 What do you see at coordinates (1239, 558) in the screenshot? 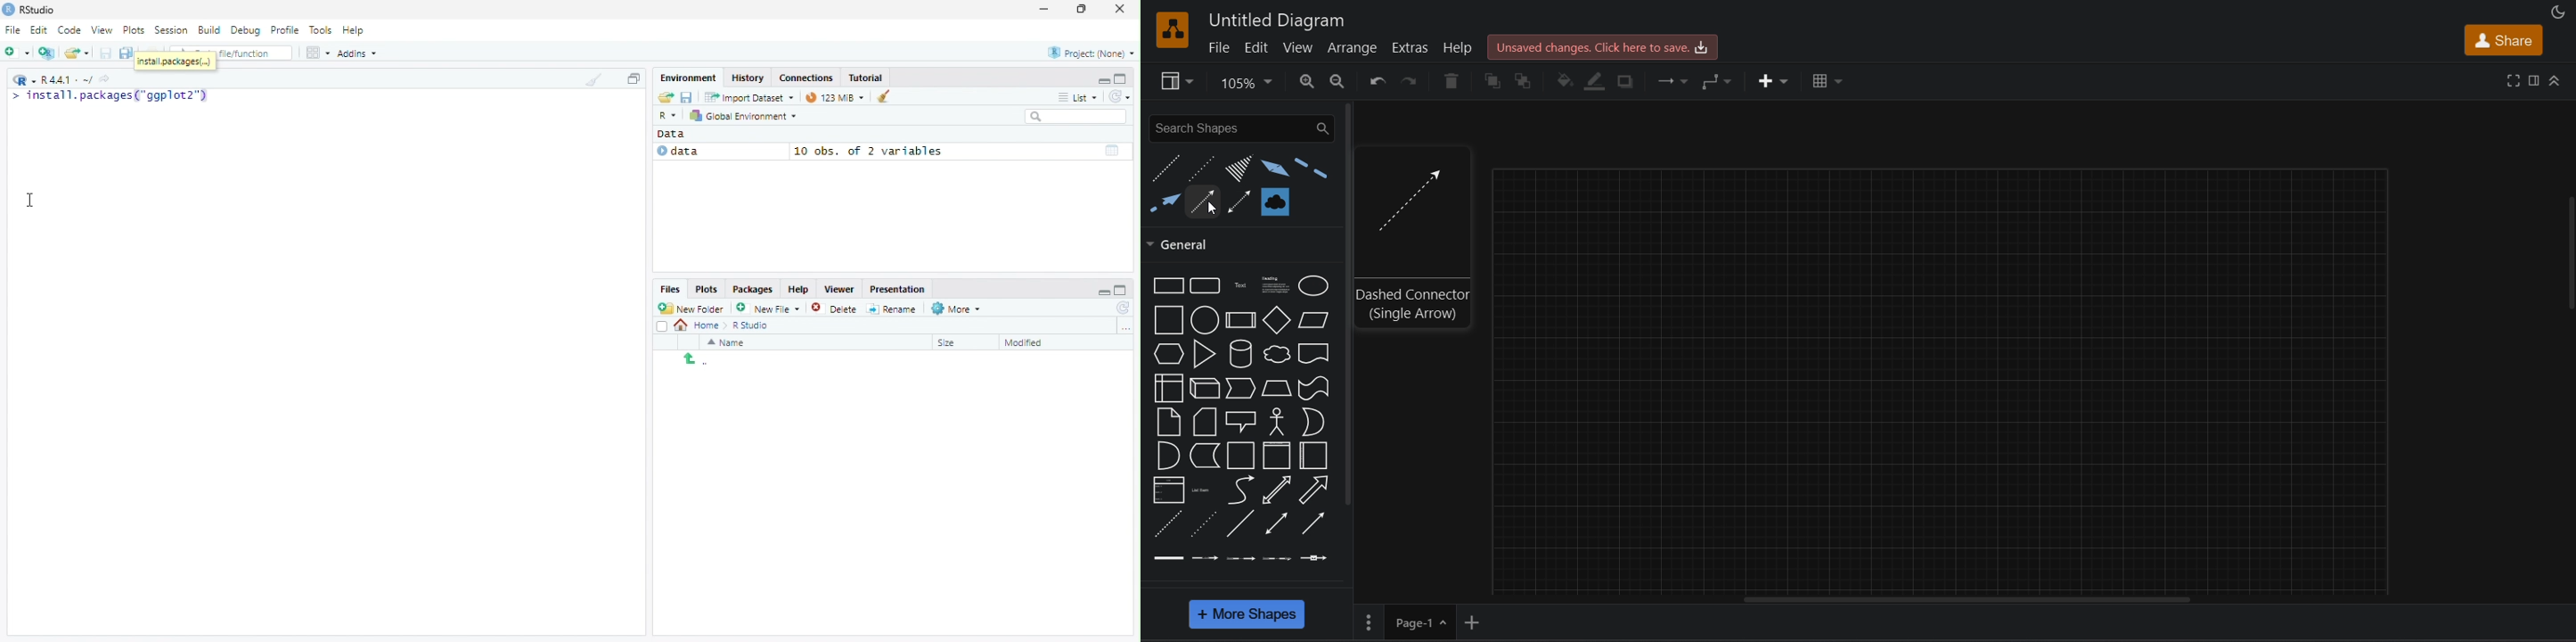
I see `connector with 2 lanes` at bounding box center [1239, 558].